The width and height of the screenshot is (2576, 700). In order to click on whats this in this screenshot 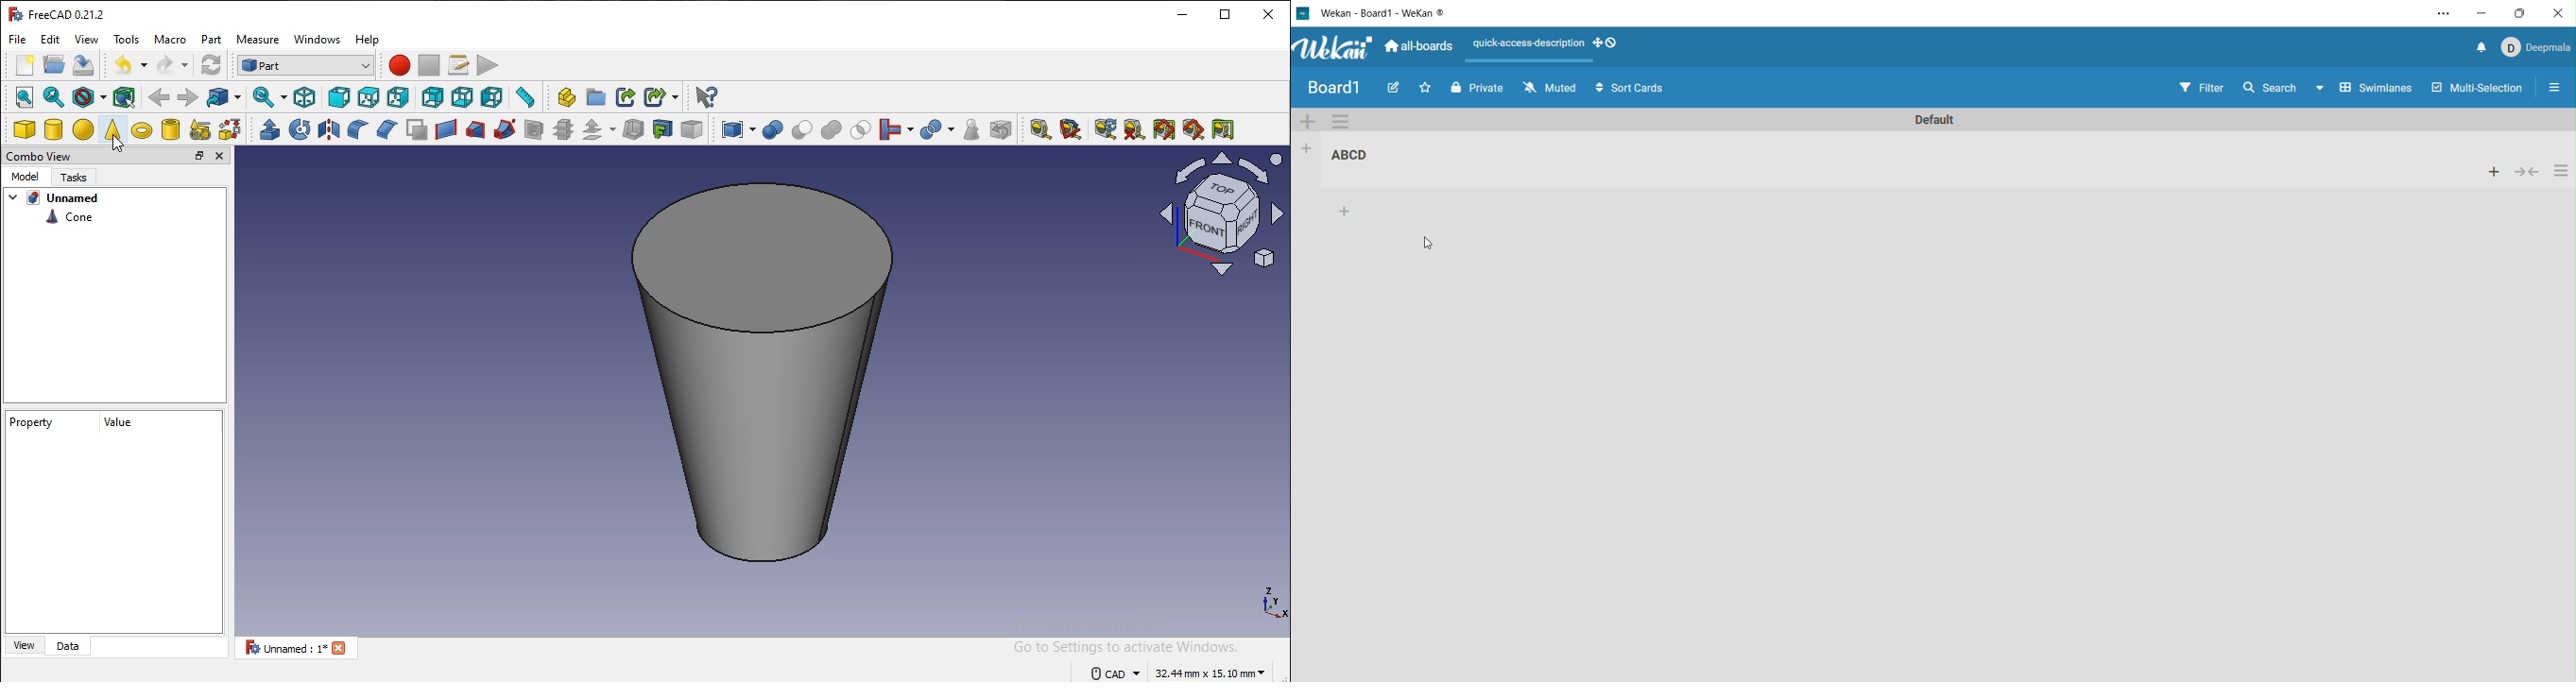, I will do `click(707, 97)`.